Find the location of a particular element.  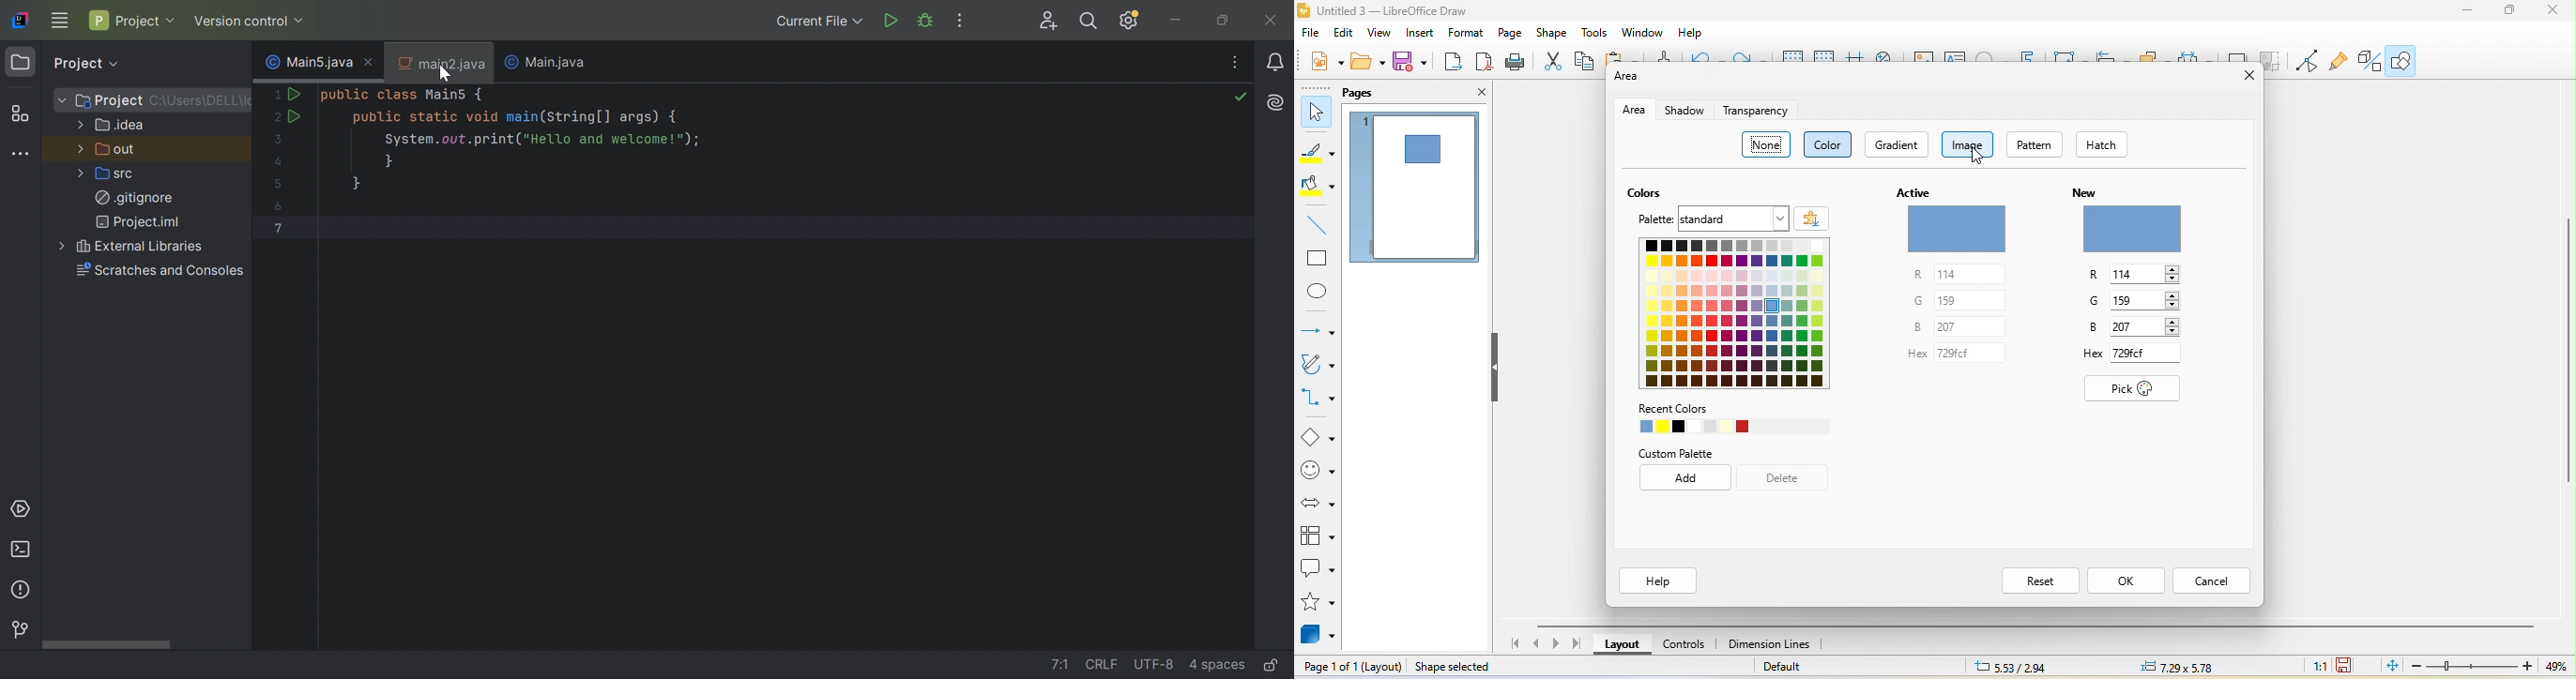

hatch is located at coordinates (2096, 143).